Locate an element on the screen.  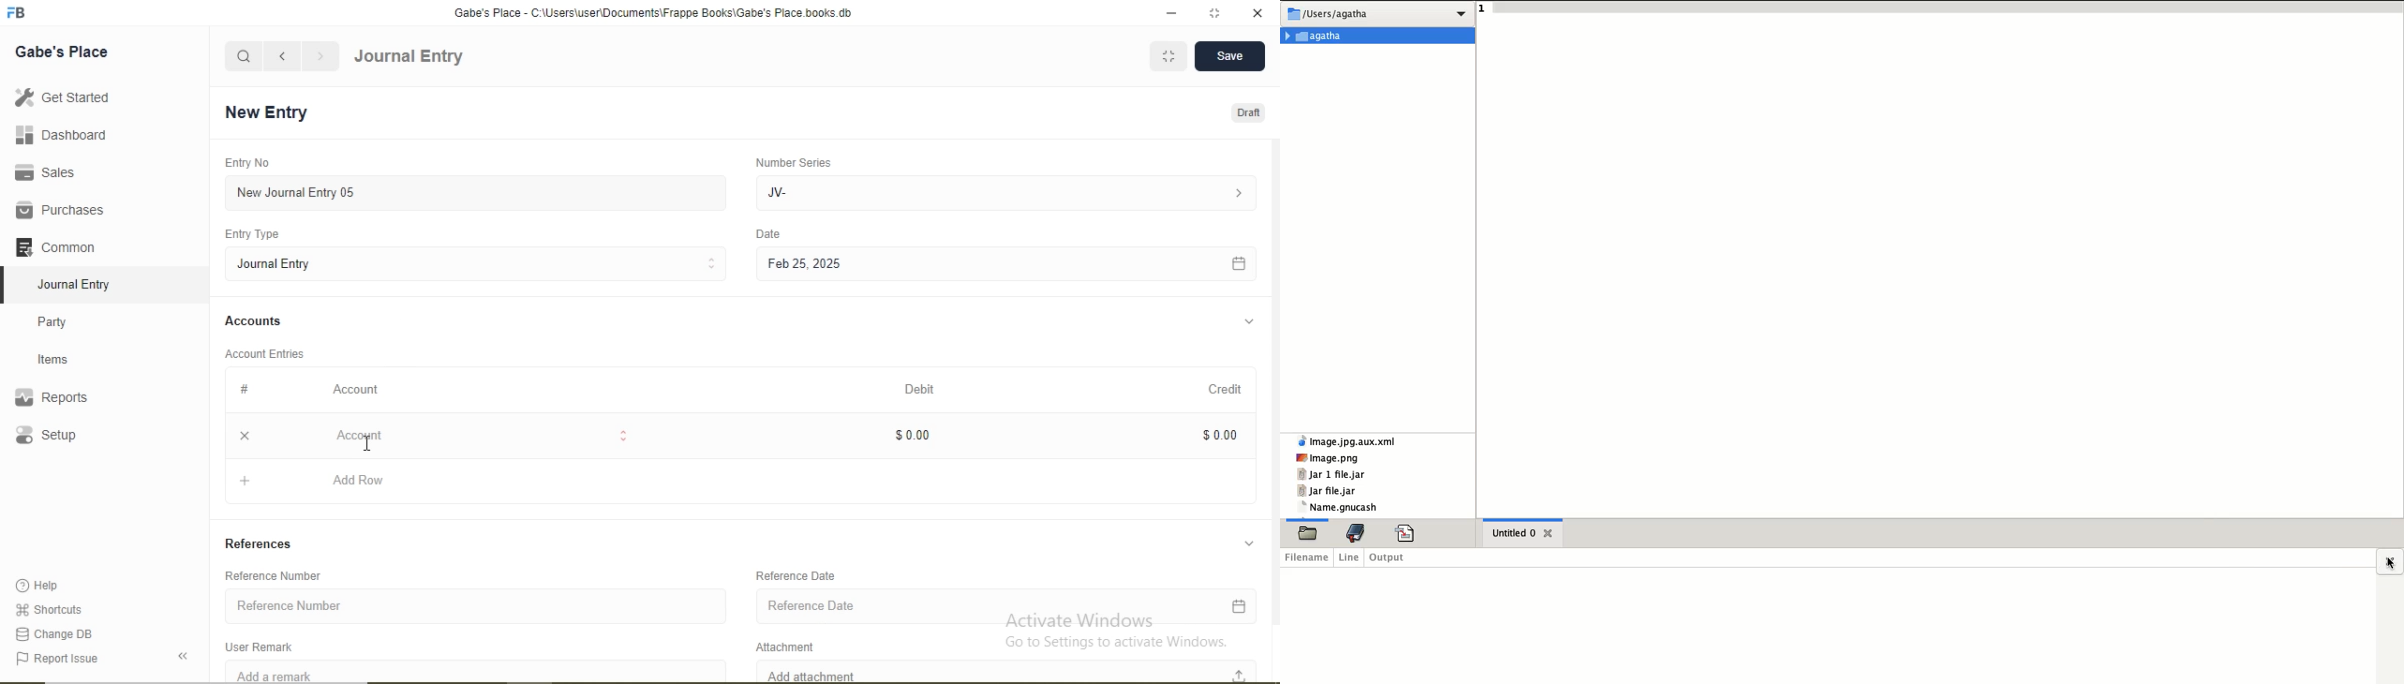
selected is located at coordinates (8, 284).